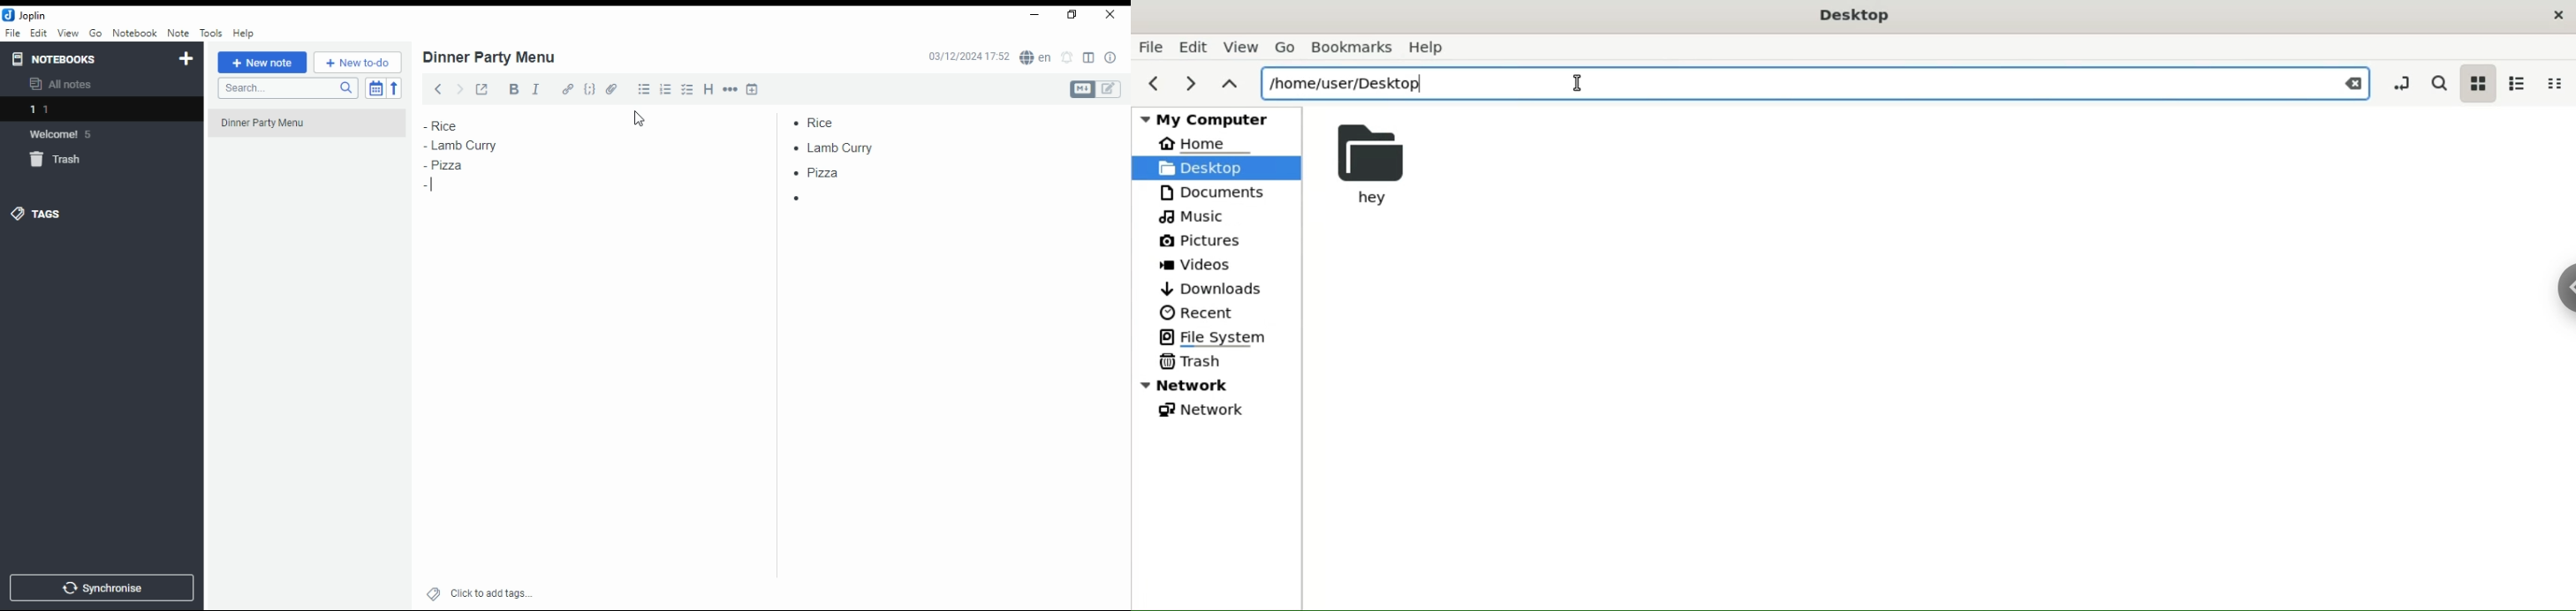 The width and height of the screenshot is (2576, 616). What do you see at coordinates (134, 33) in the screenshot?
I see `notebook` at bounding box center [134, 33].